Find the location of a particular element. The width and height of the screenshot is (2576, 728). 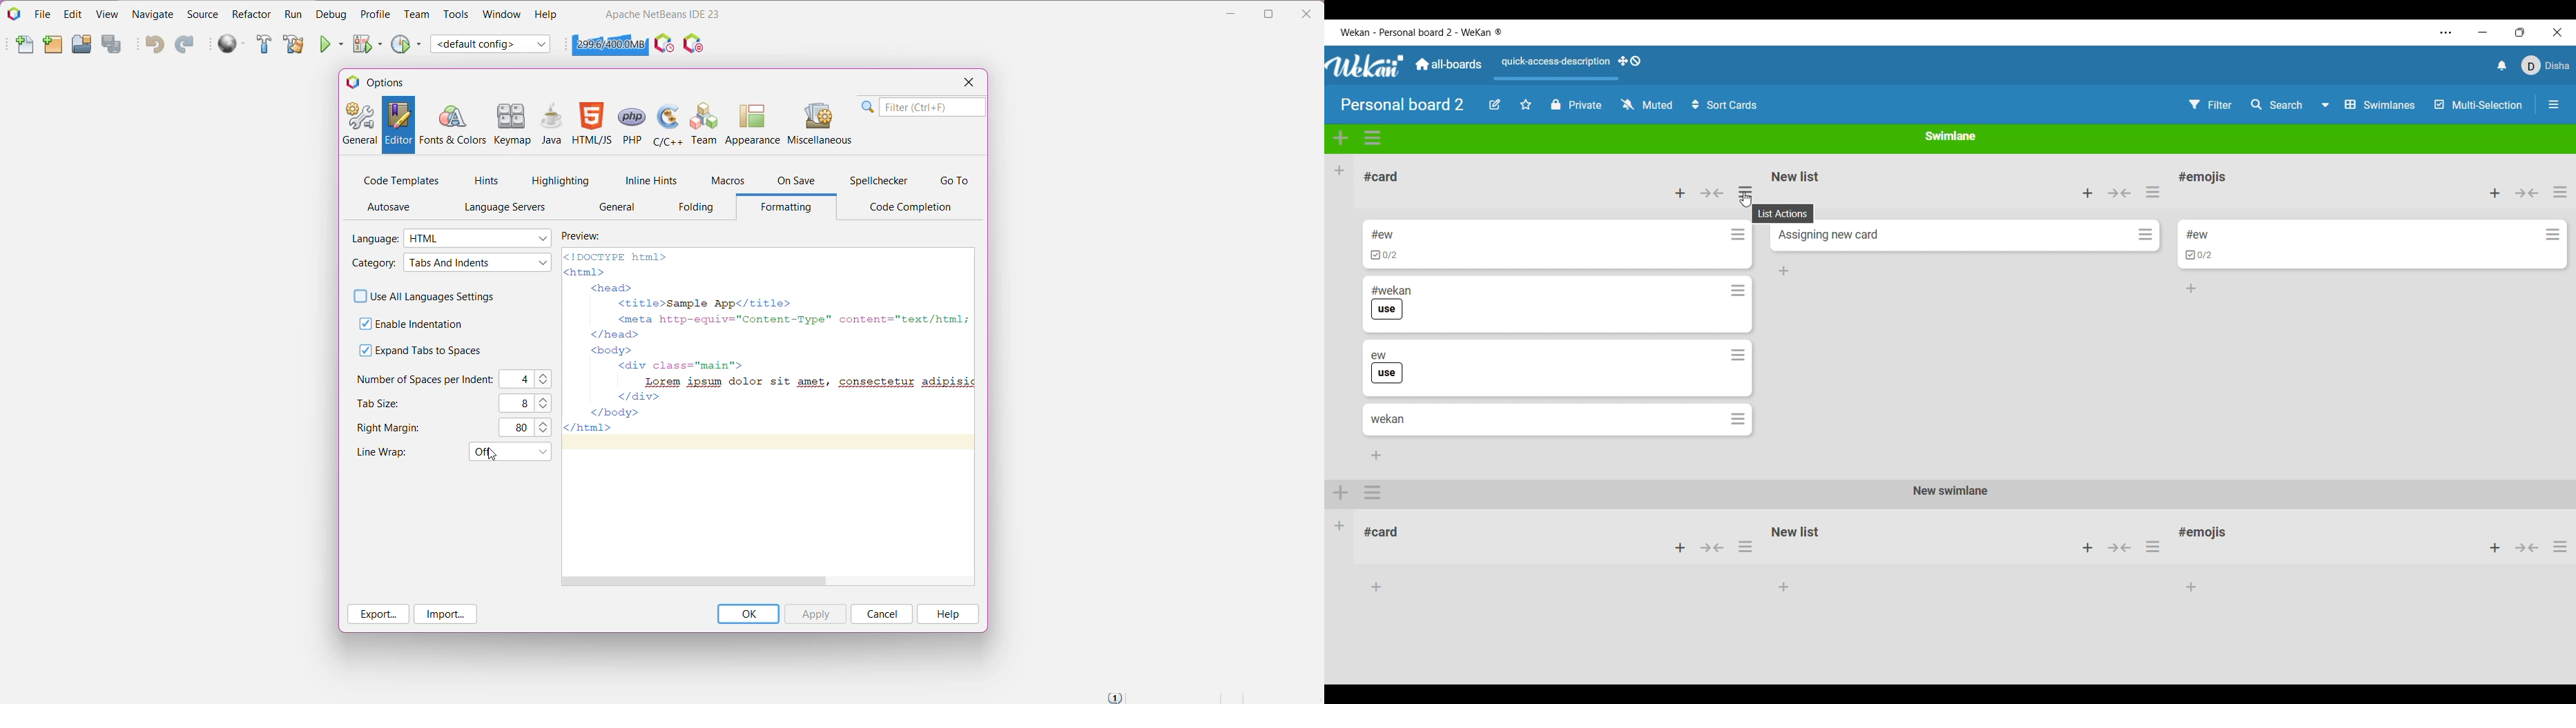

Add card to bottom of list is located at coordinates (1376, 456).